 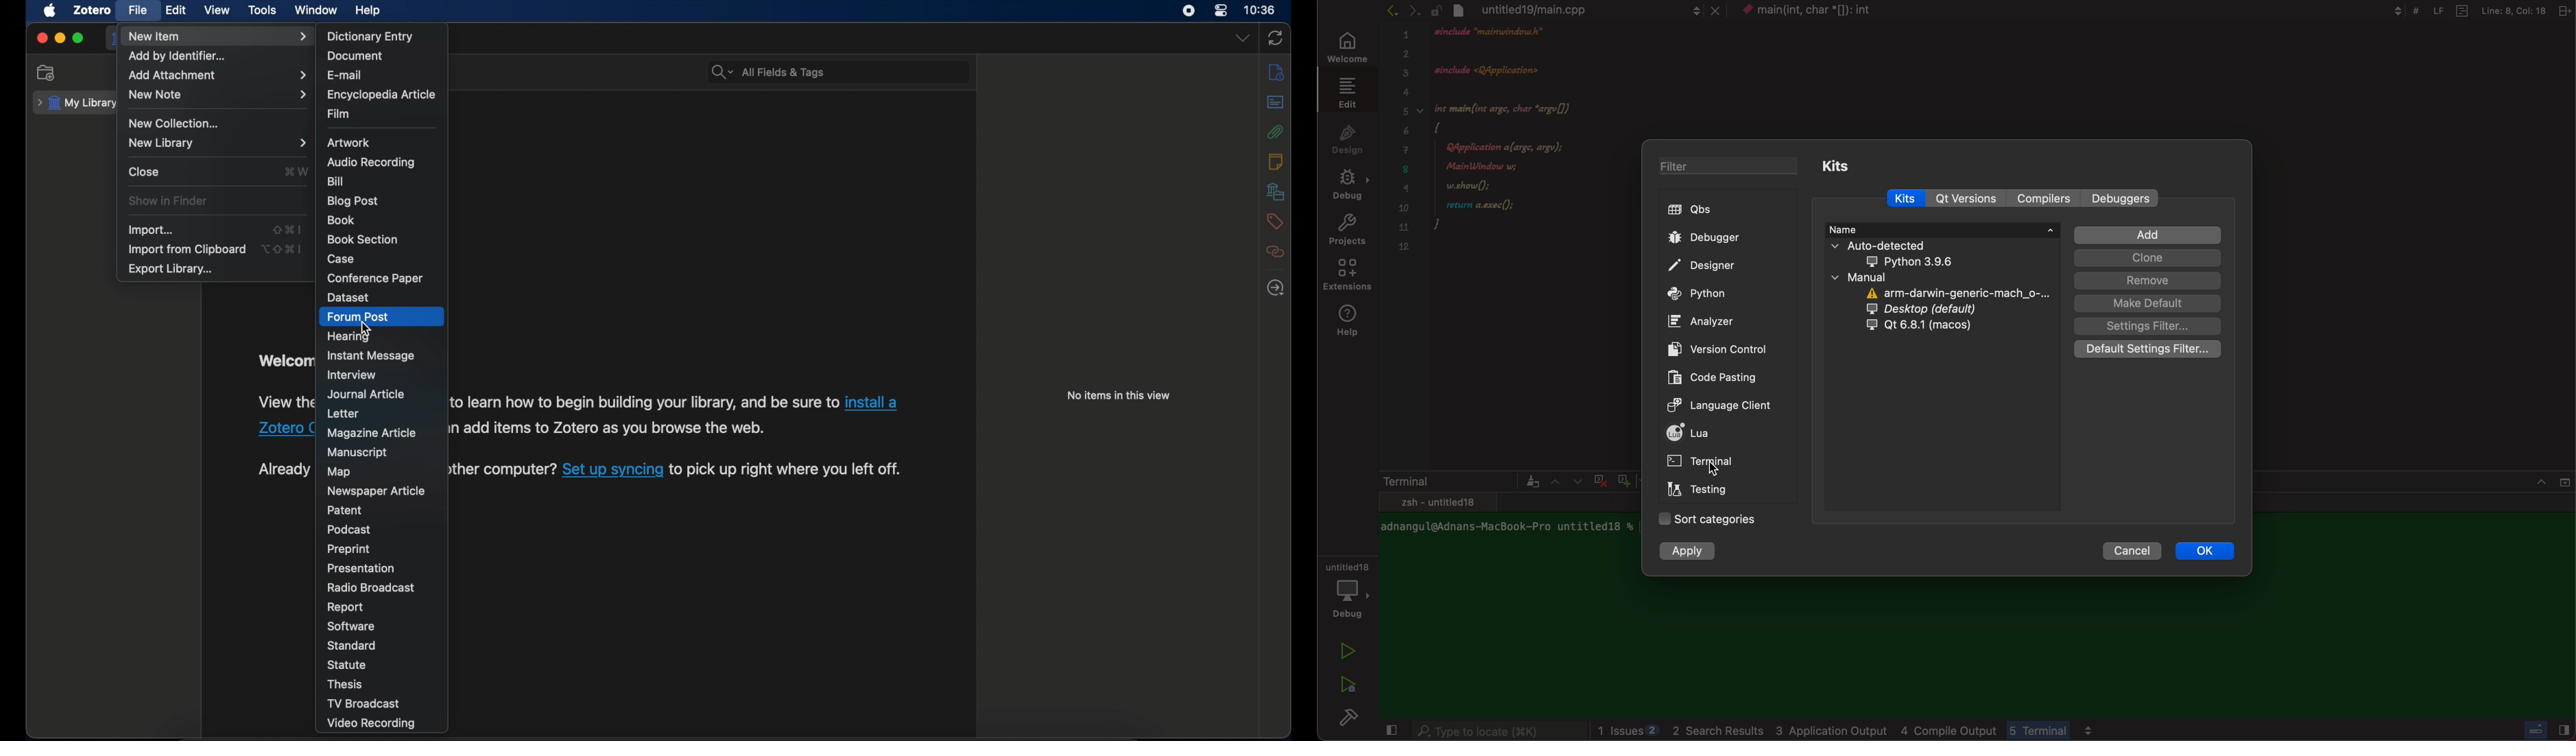 What do you see at coordinates (1911, 199) in the screenshot?
I see `kits` at bounding box center [1911, 199].